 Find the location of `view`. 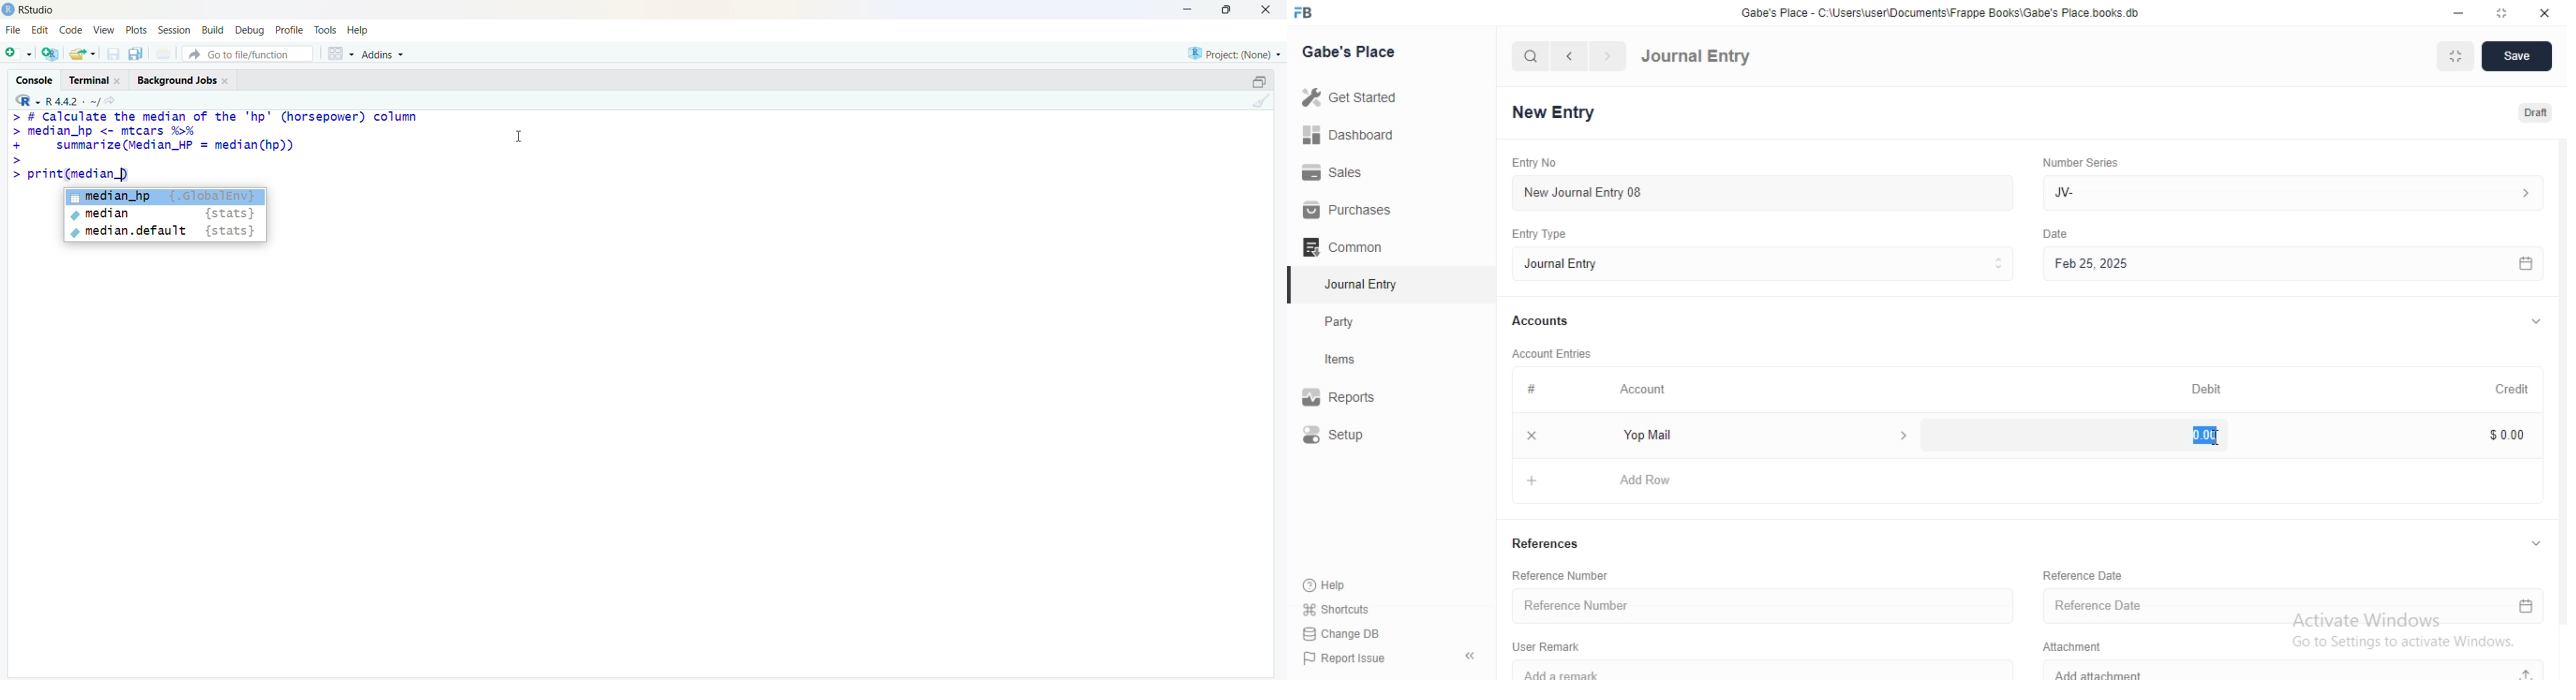

view is located at coordinates (105, 31).